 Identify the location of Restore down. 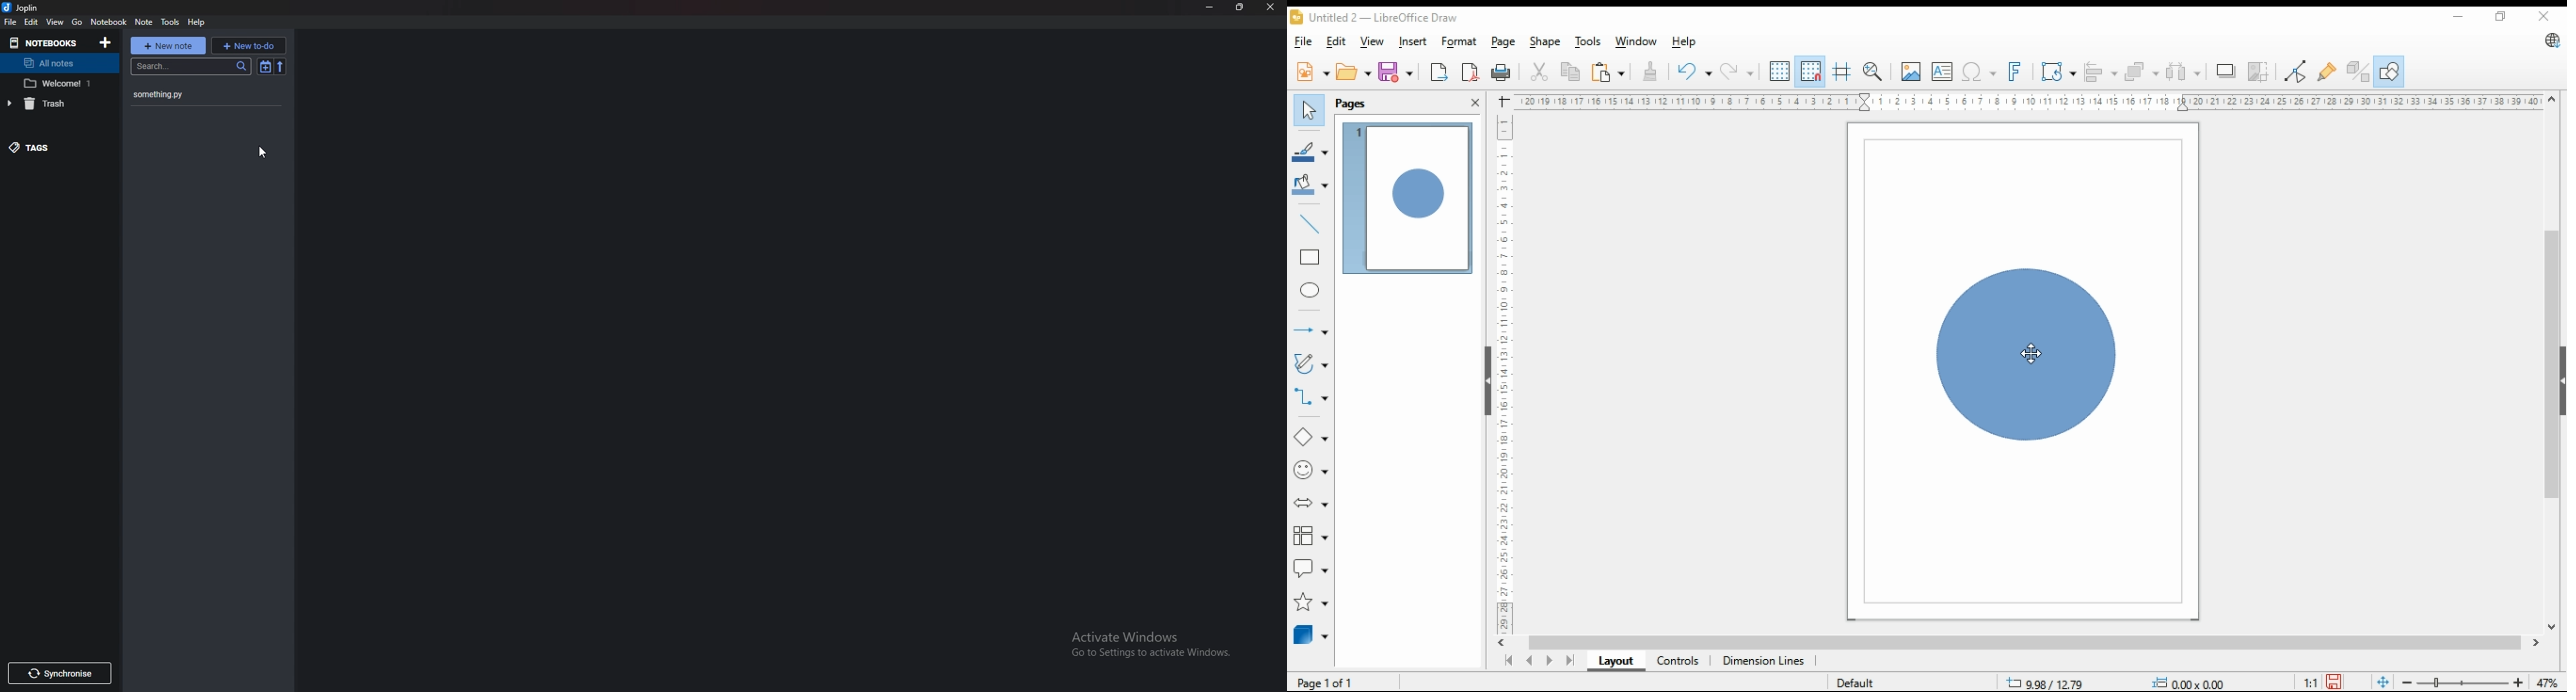
(1240, 6).